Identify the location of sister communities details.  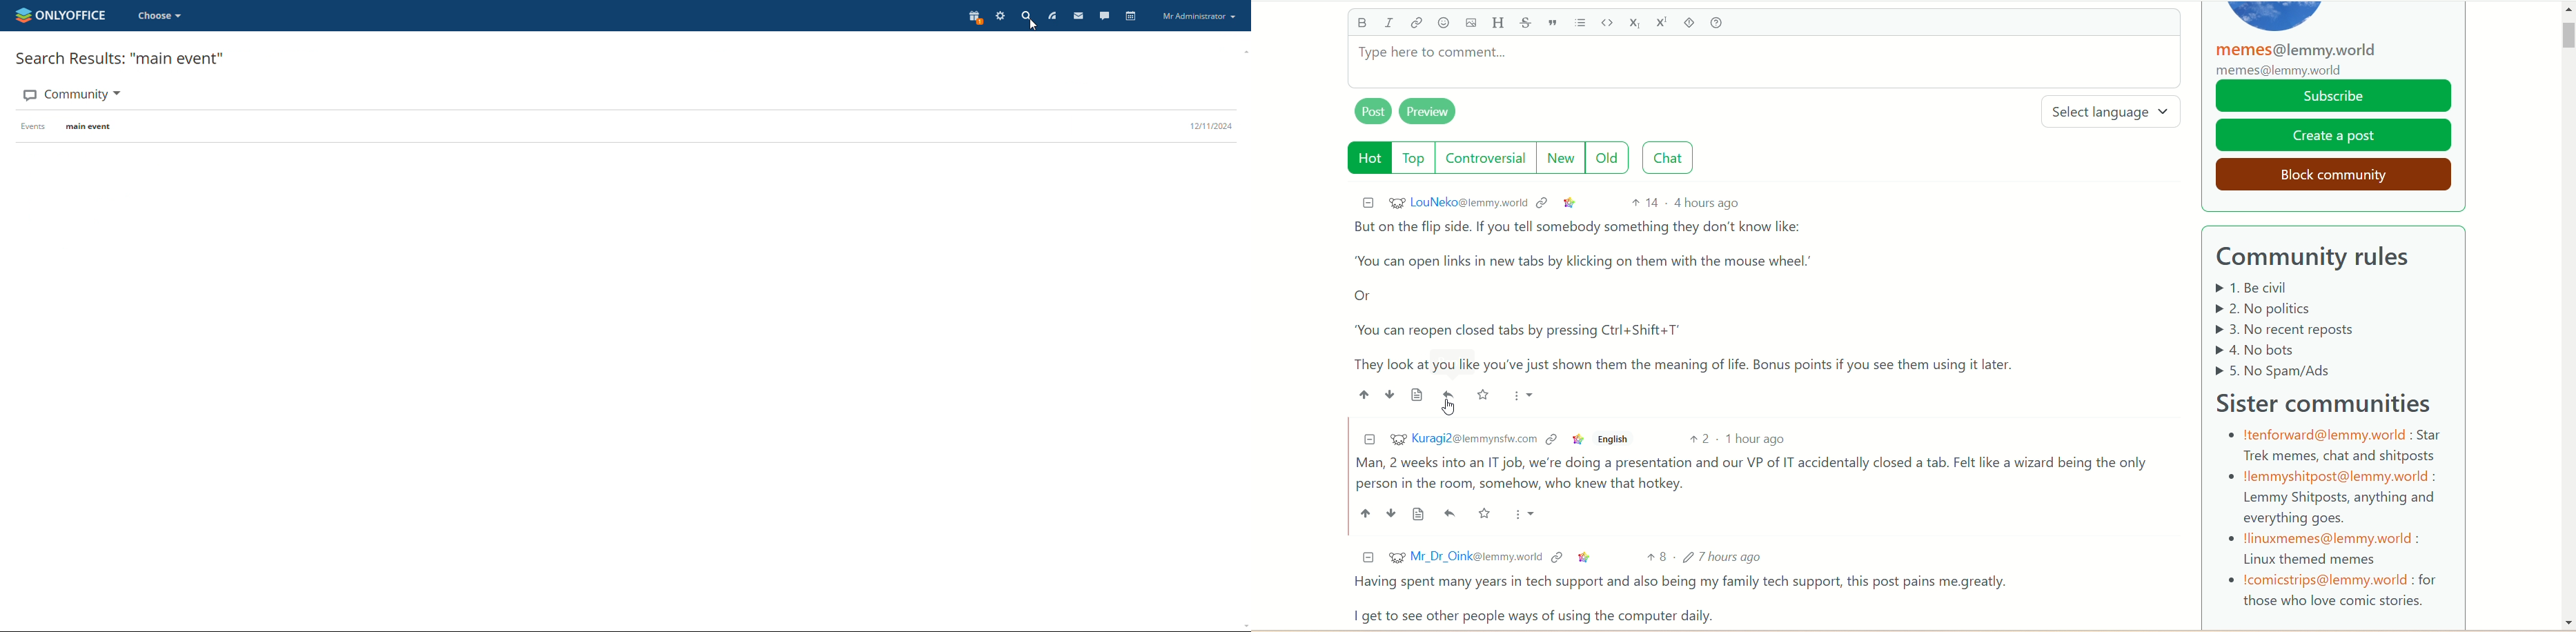
(2333, 517).